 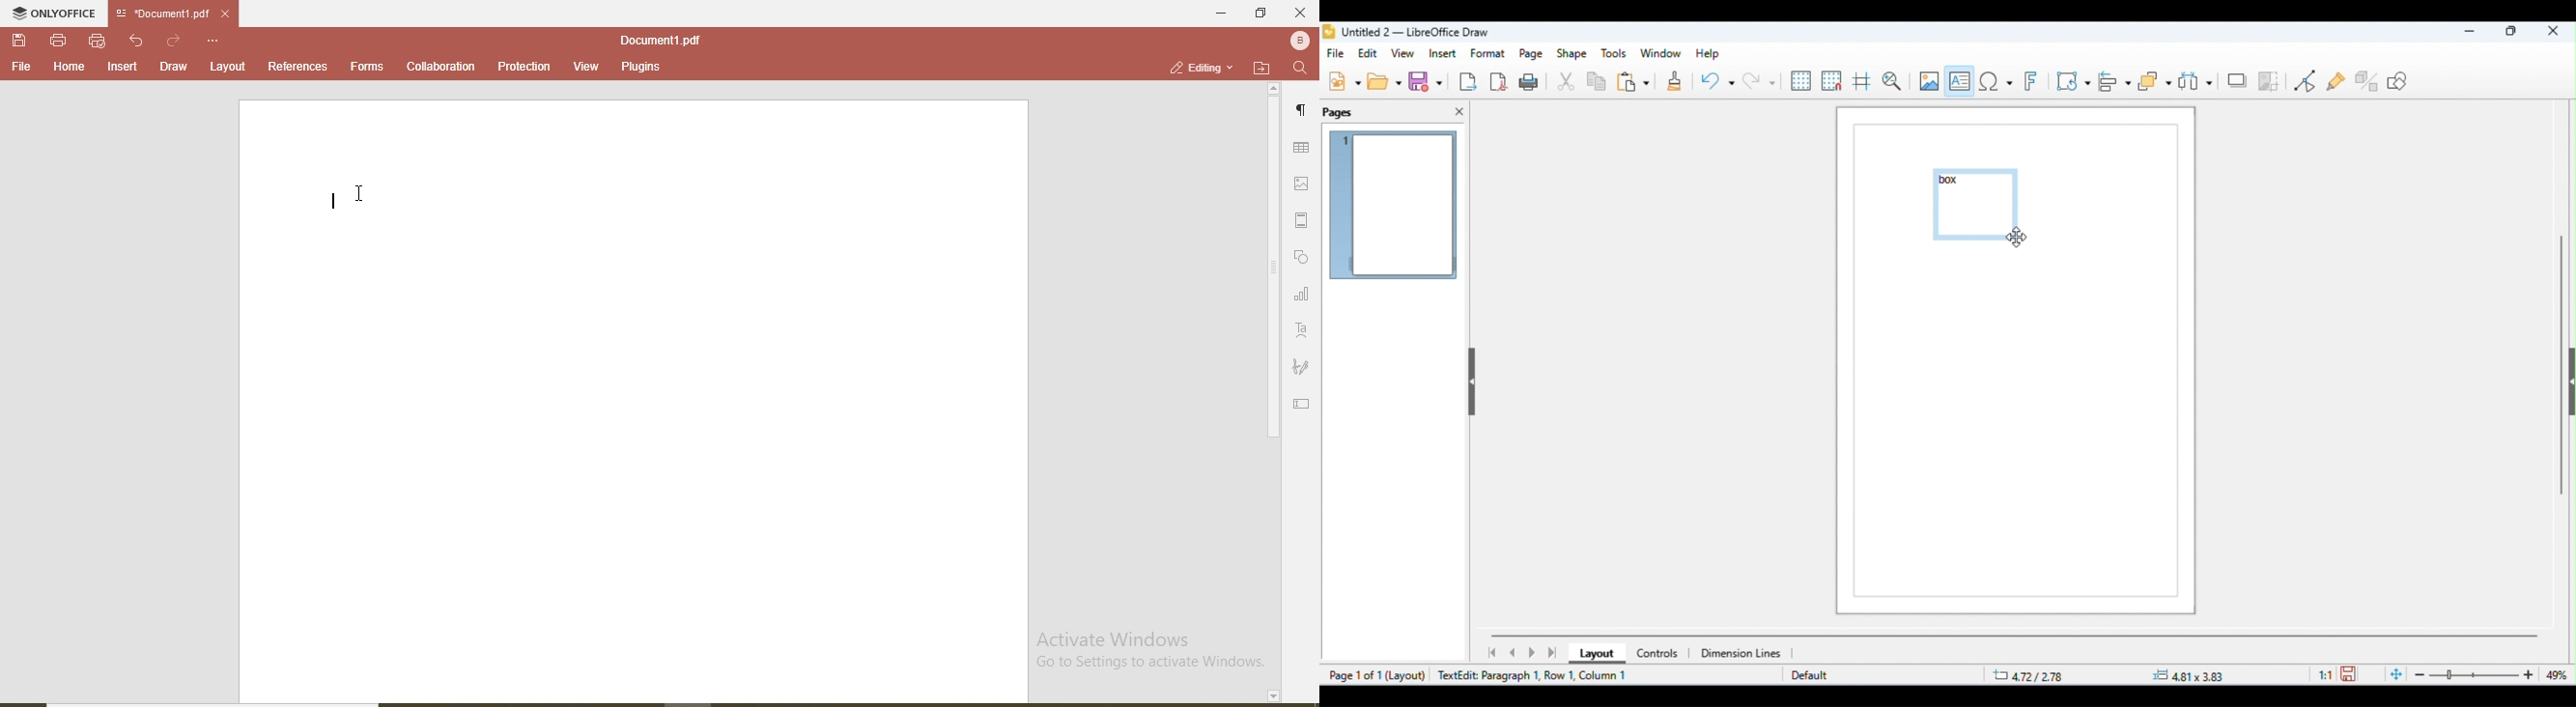 What do you see at coordinates (1300, 13) in the screenshot?
I see `close` at bounding box center [1300, 13].